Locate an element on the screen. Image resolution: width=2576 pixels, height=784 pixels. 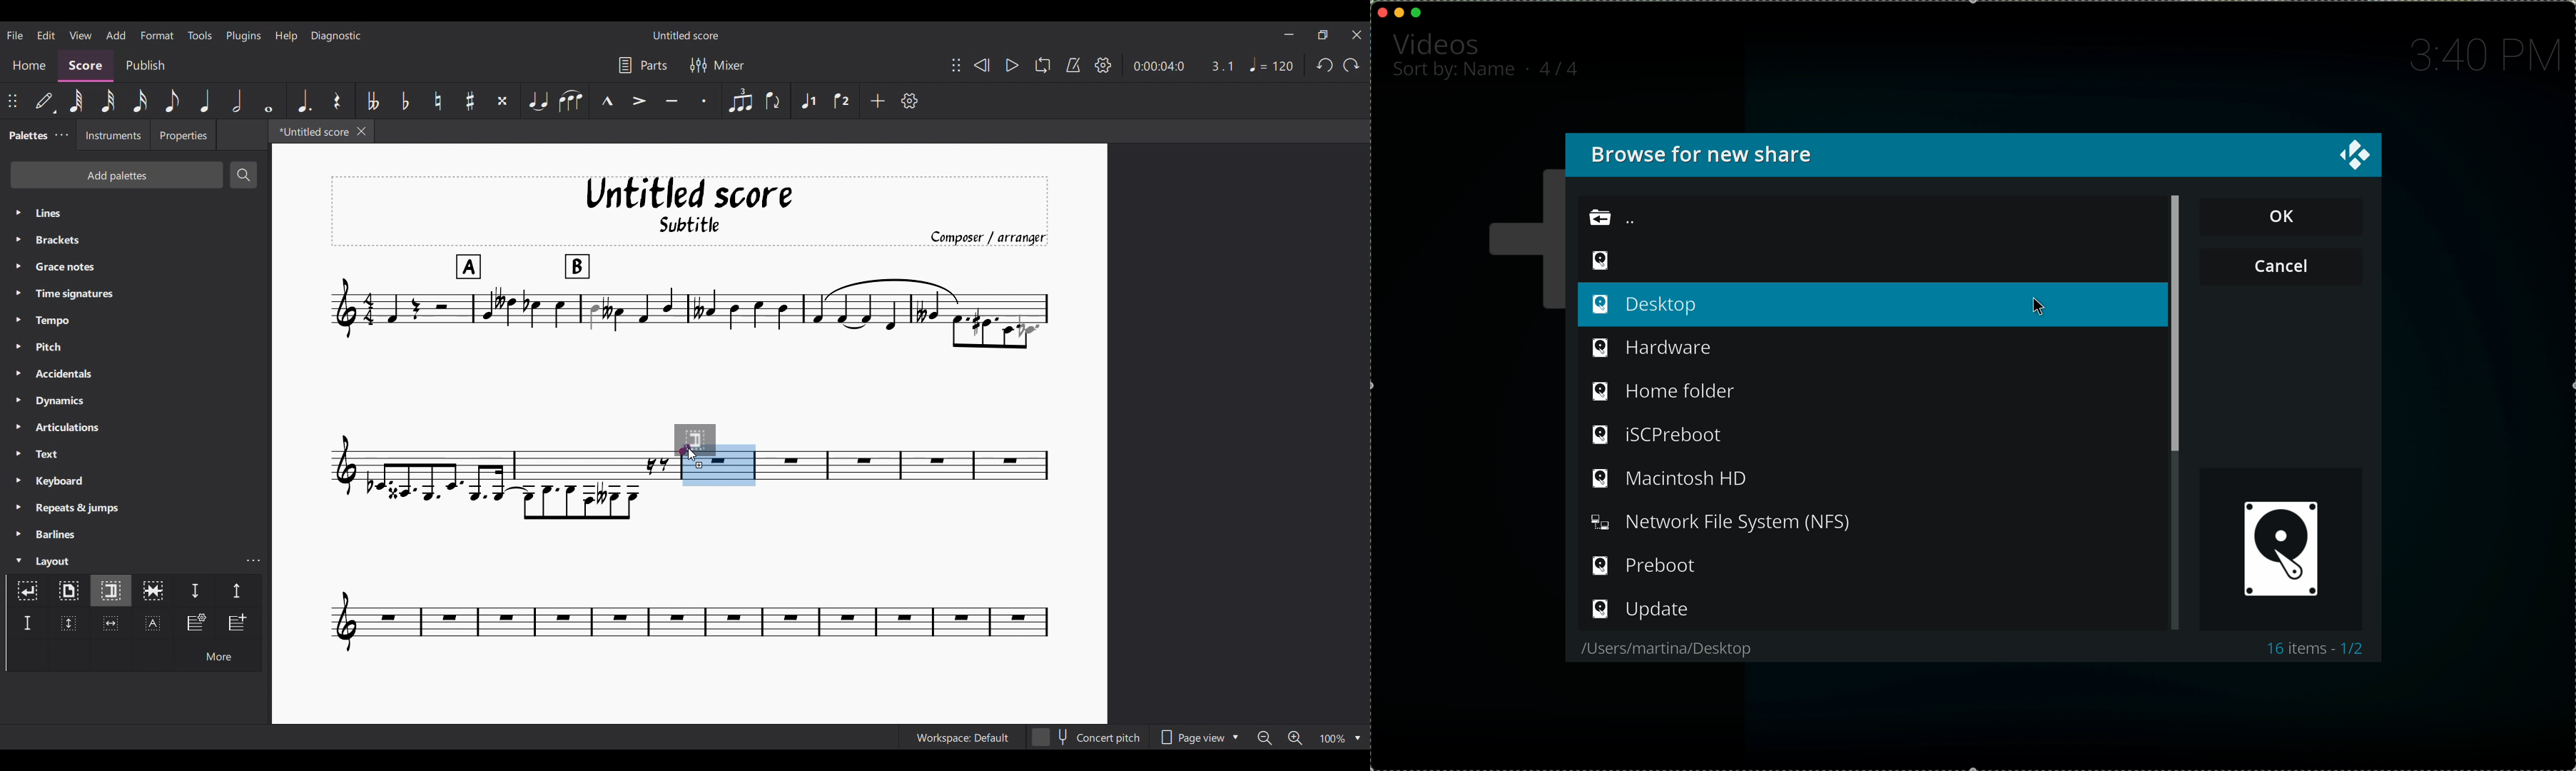
users/martina/desktop is located at coordinates (1664, 647).